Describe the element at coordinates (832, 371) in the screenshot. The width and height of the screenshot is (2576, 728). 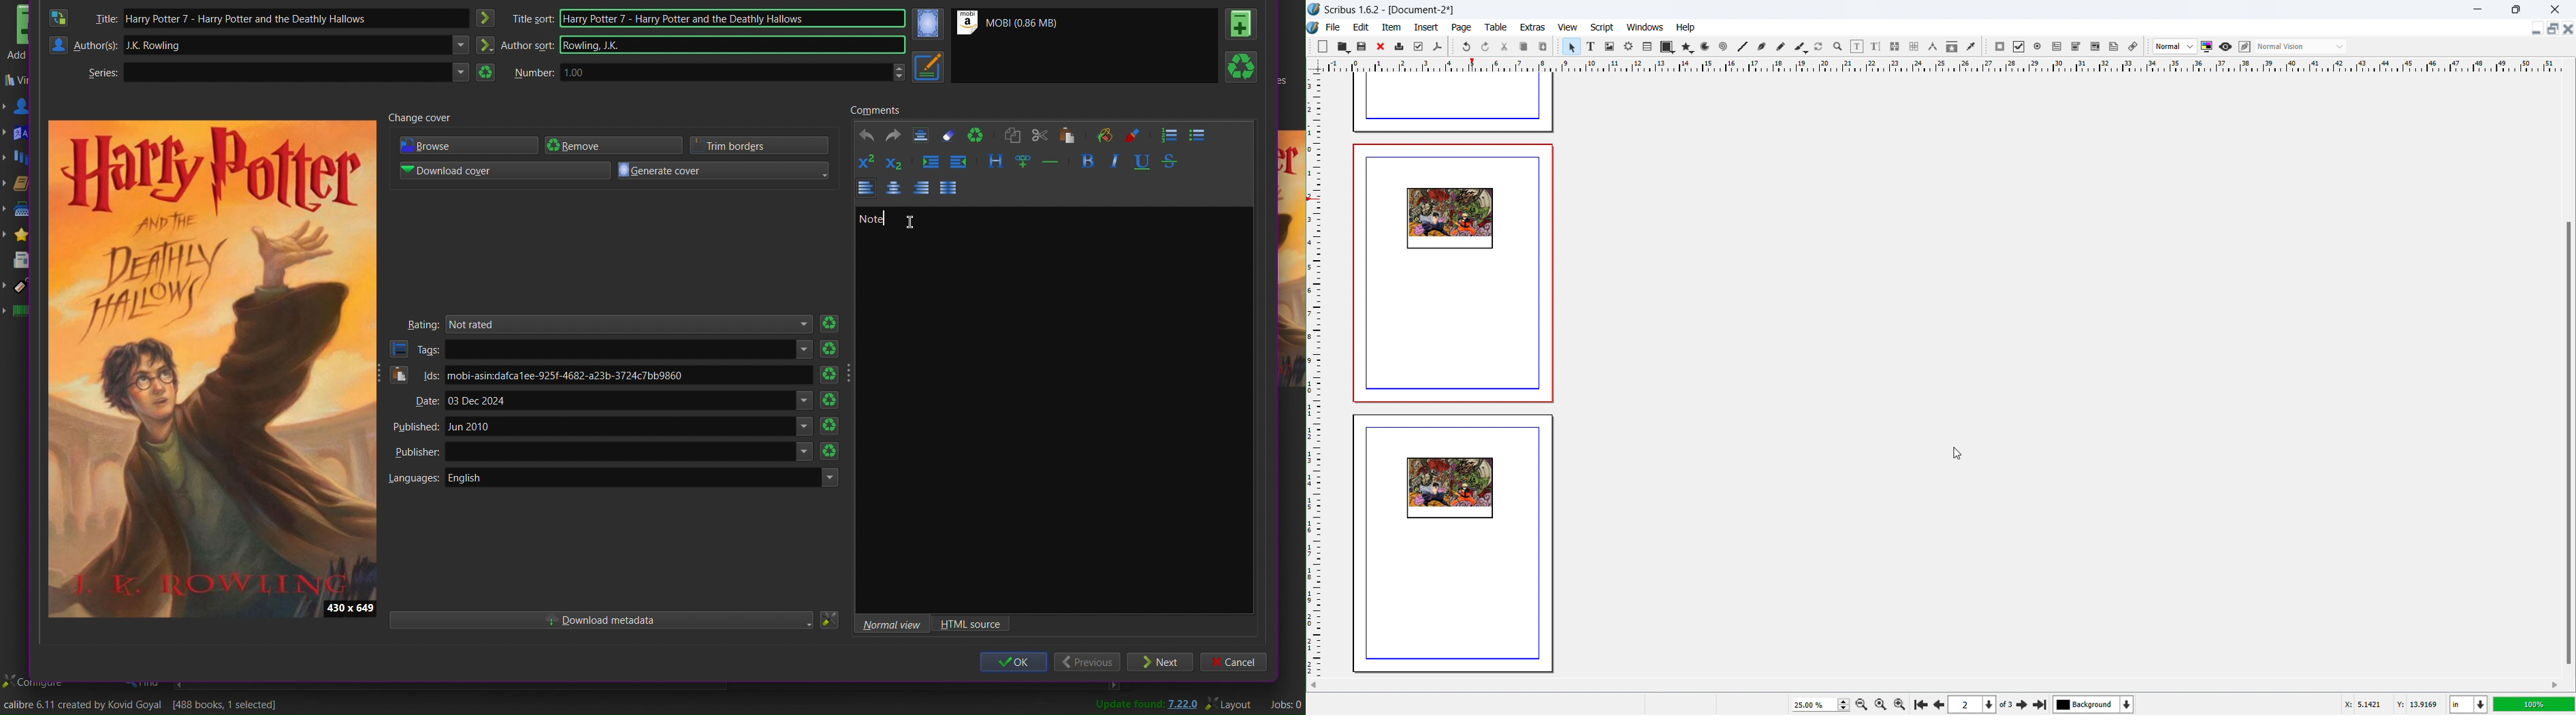
I see `Refresh` at that location.